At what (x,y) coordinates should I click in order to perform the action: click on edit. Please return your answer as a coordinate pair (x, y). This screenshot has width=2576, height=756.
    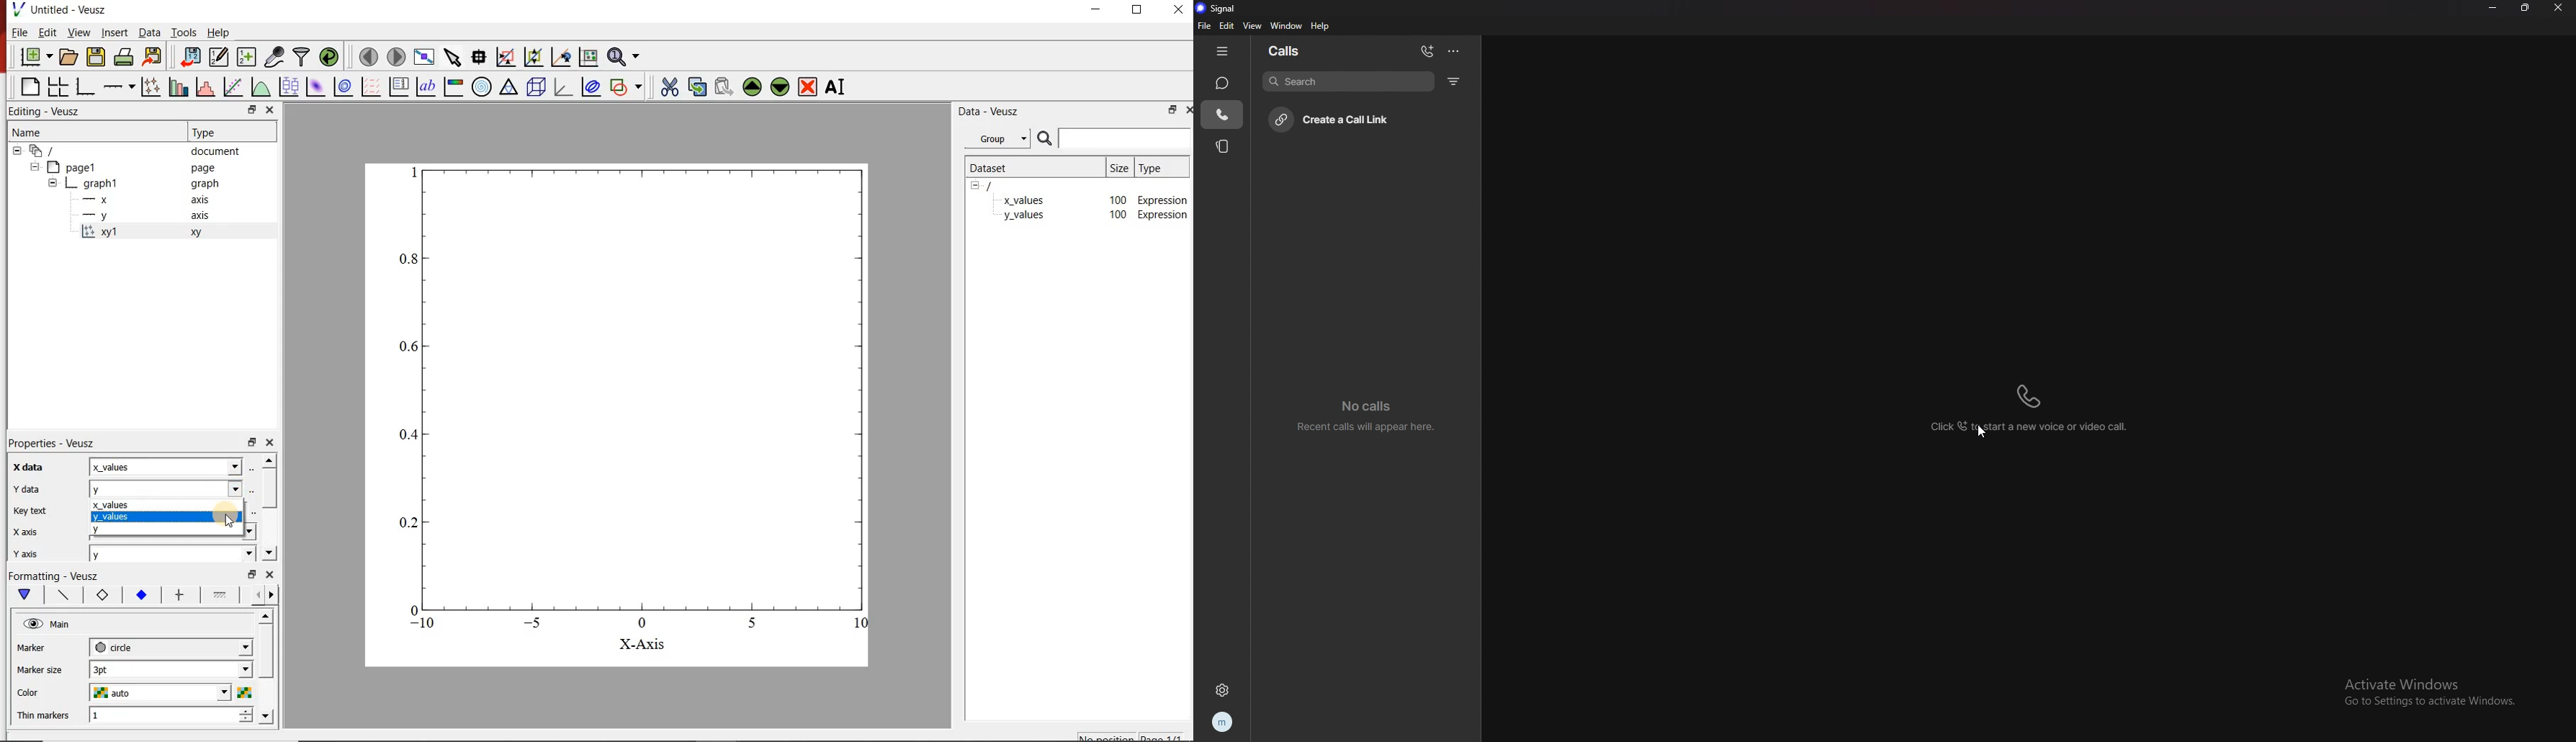
    Looking at the image, I should click on (1227, 26).